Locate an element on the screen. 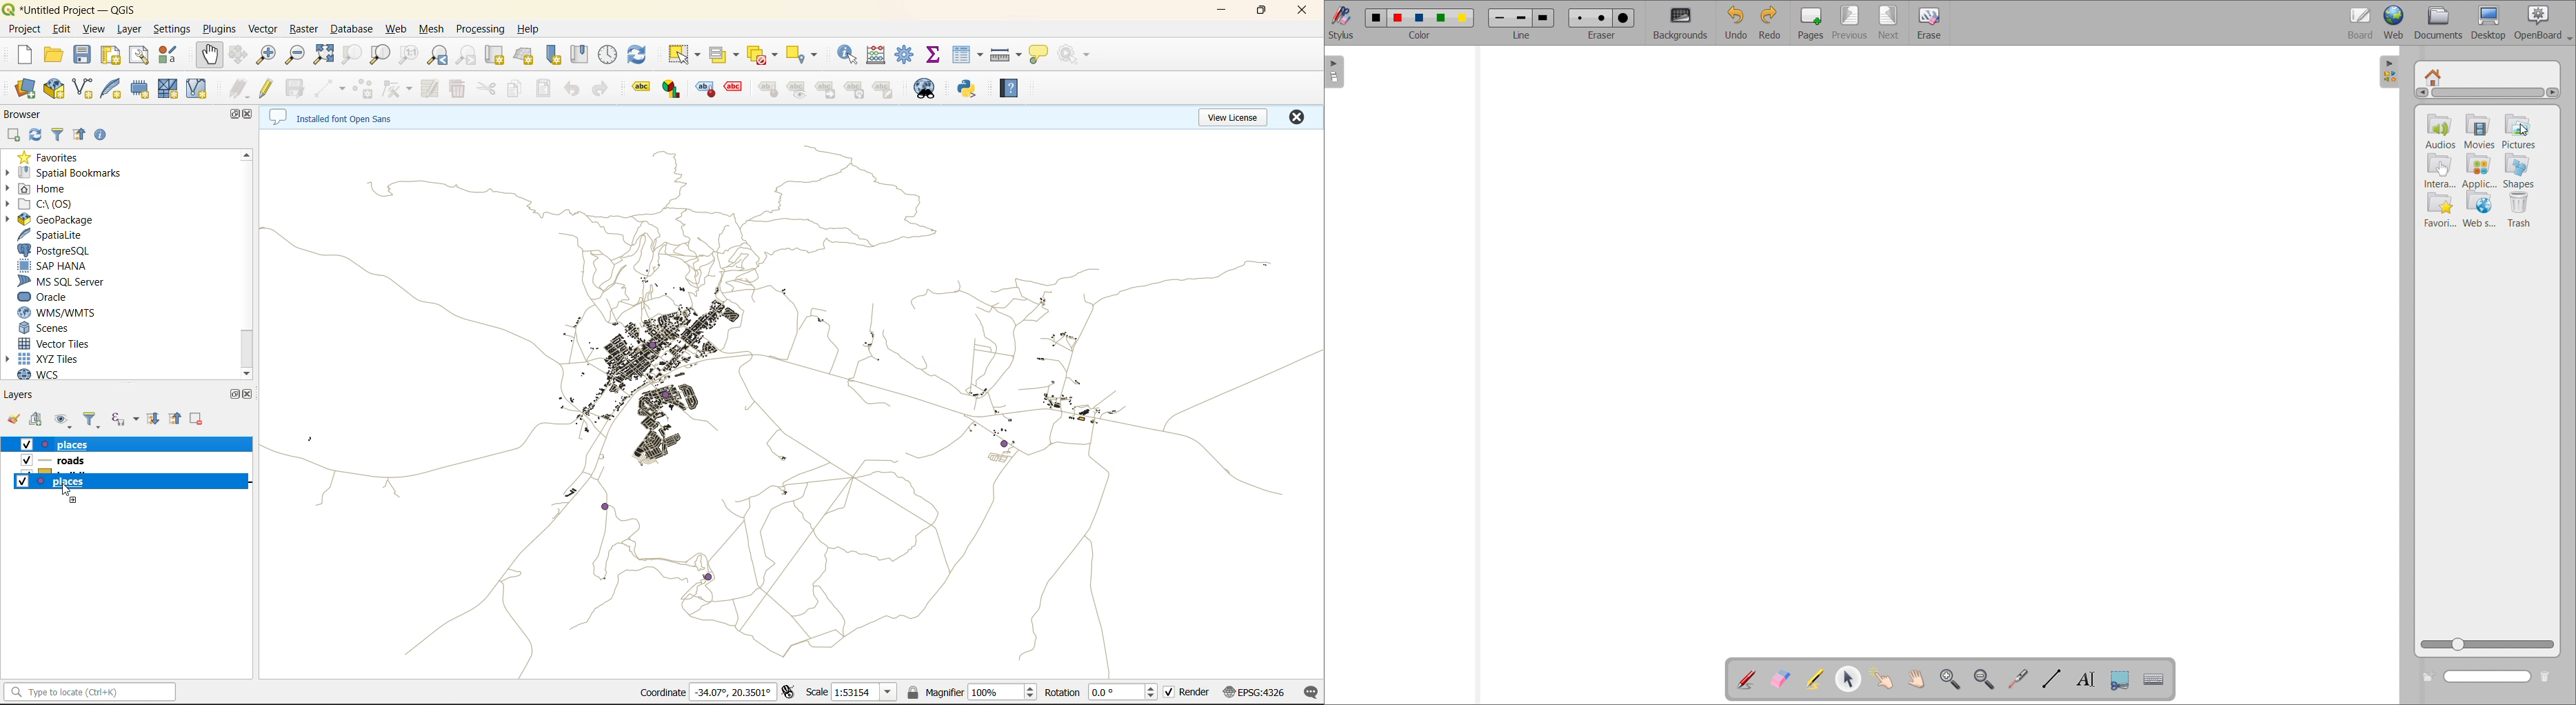 The height and width of the screenshot is (728, 2576). enable properties is located at coordinates (105, 137).